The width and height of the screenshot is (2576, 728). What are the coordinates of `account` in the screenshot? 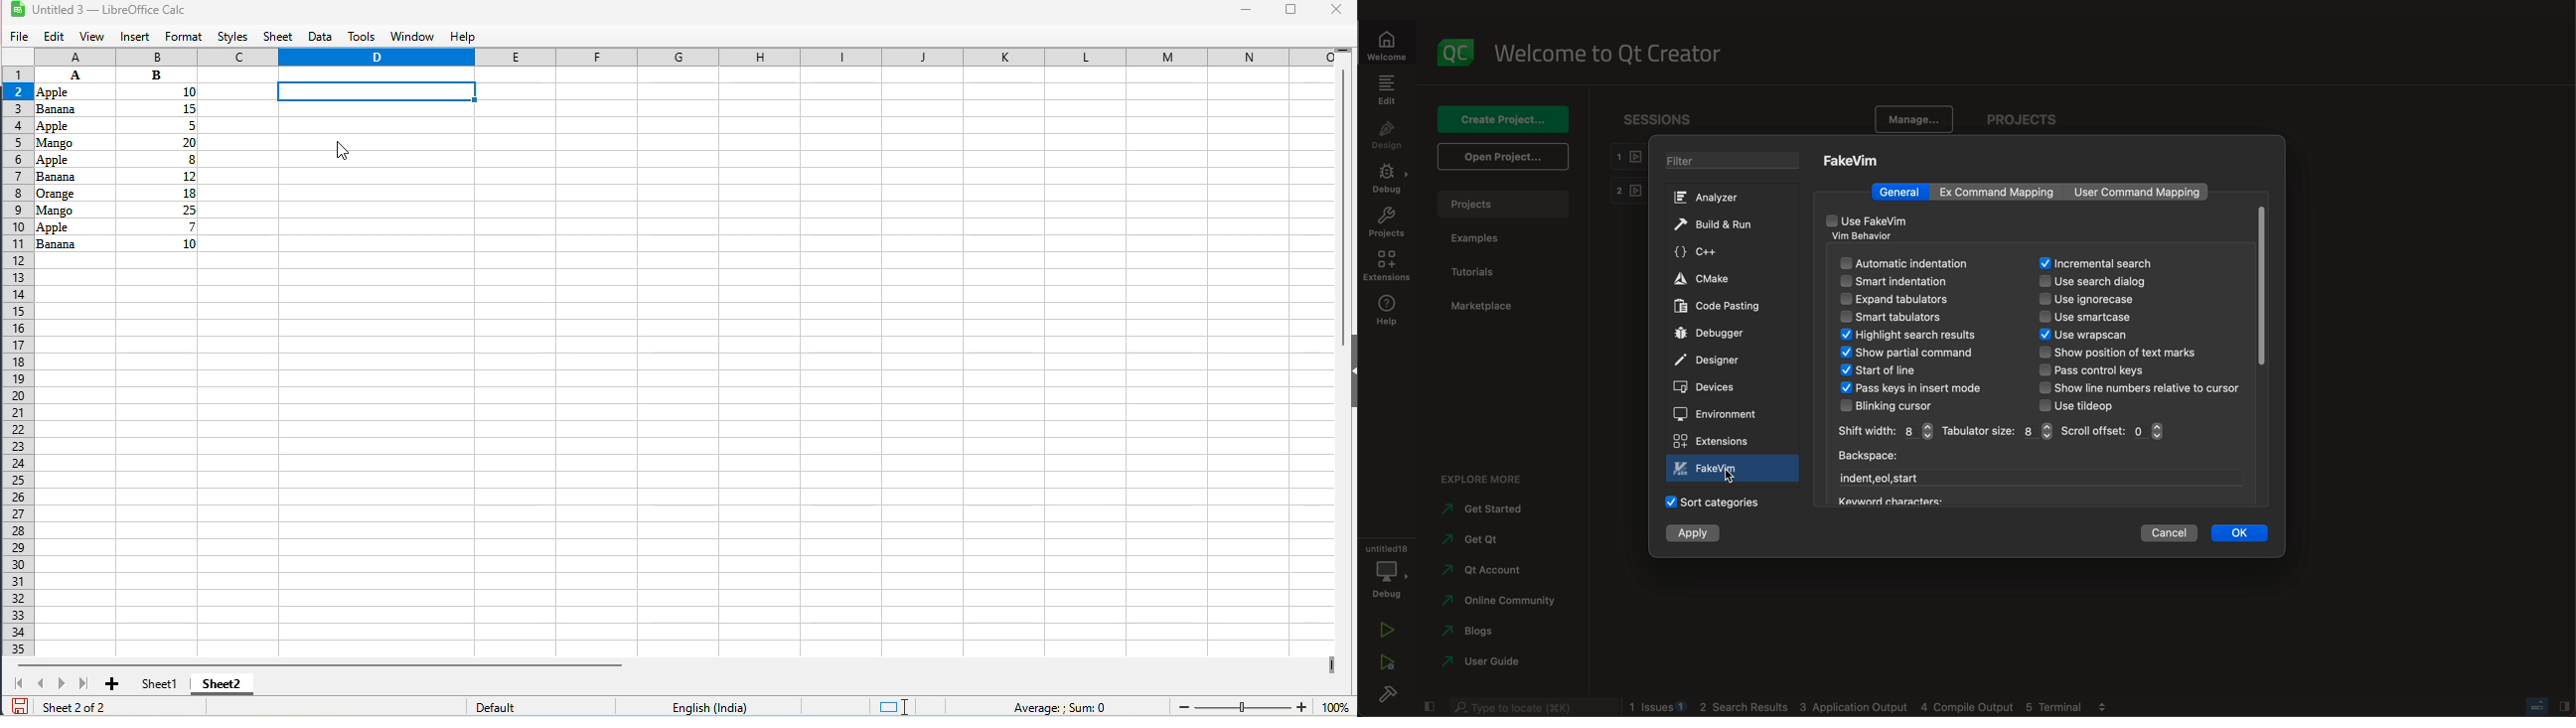 It's located at (1495, 570).